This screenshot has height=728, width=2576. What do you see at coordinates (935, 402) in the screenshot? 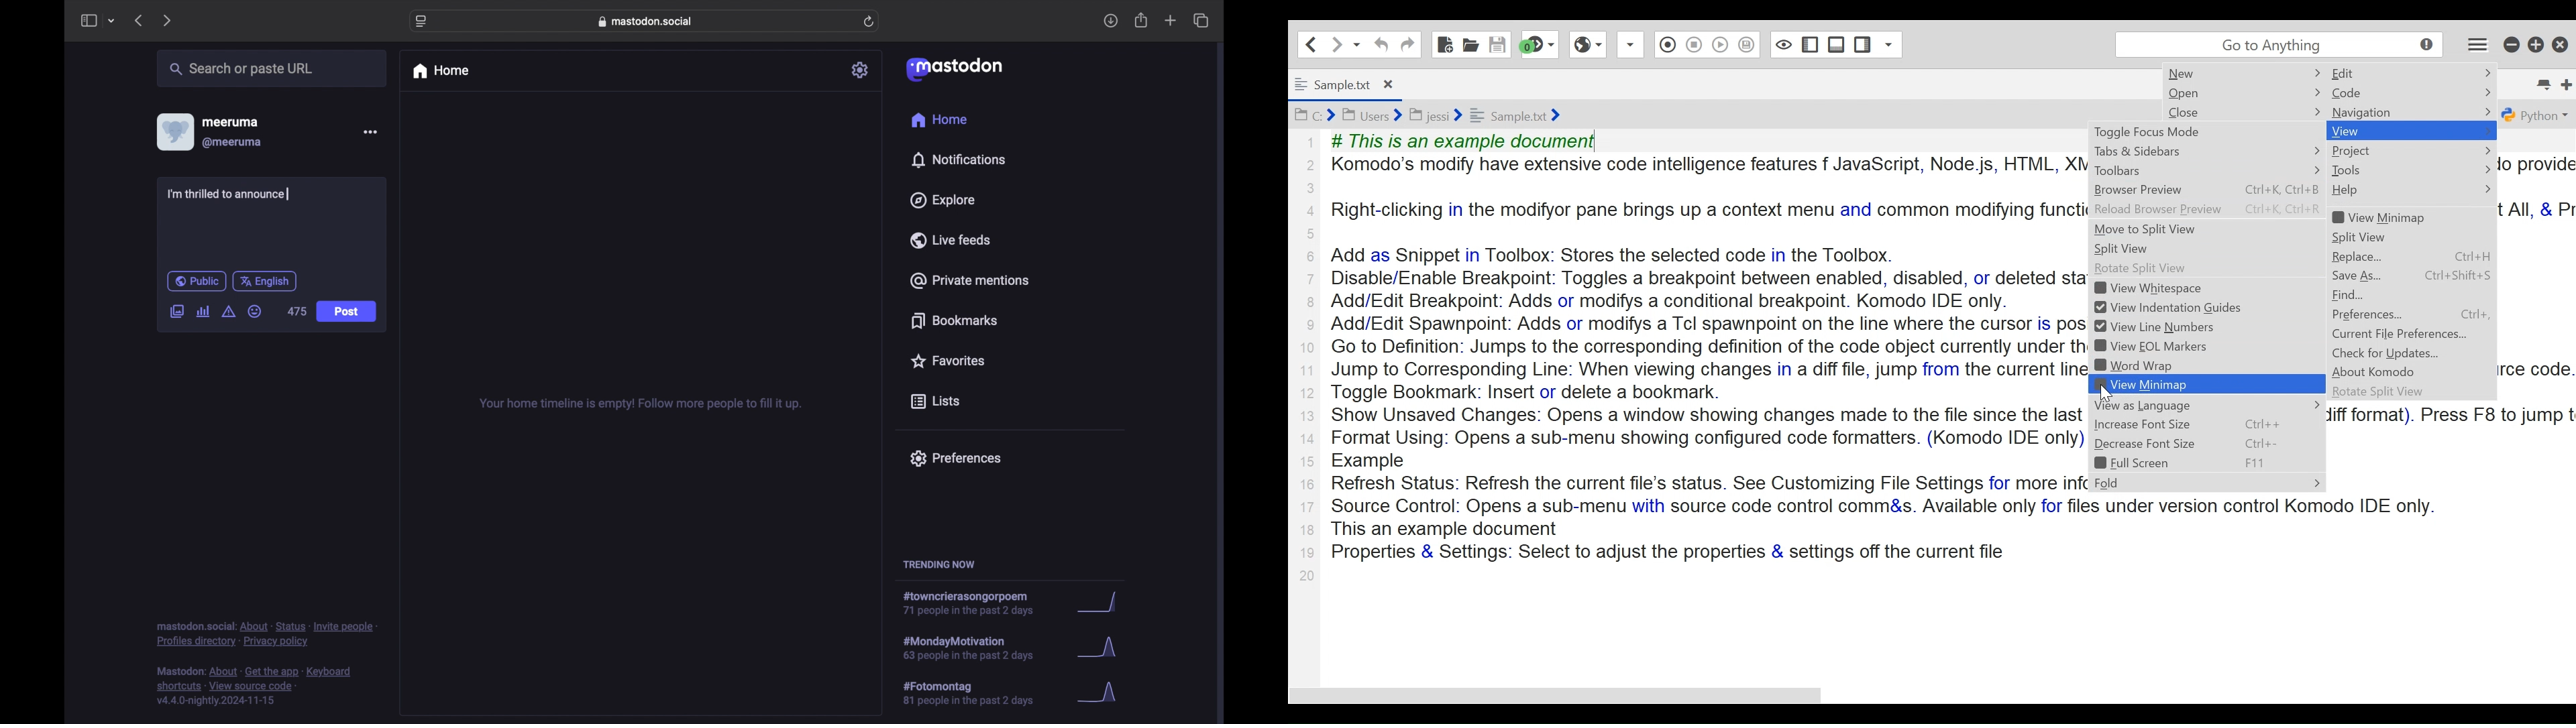
I see `lists` at bounding box center [935, 402].